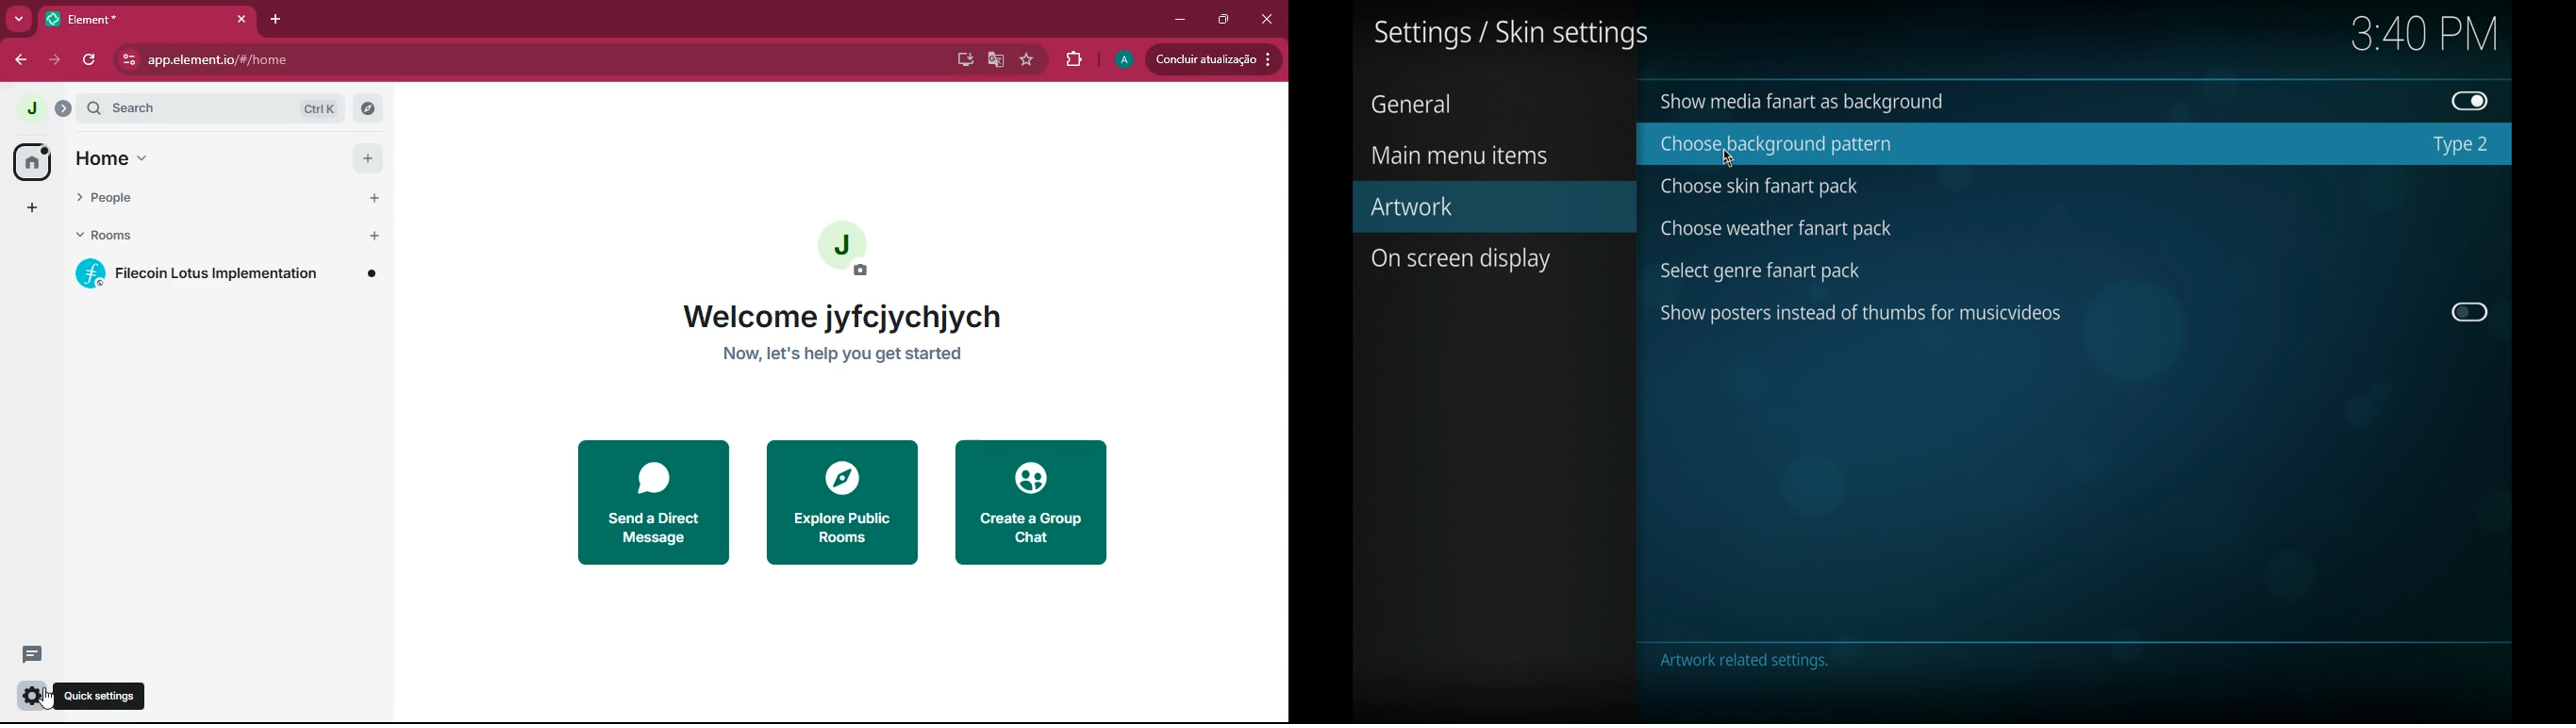 This screenshot has height=728, width=2576. I want to click on messages, so click(36, 654).